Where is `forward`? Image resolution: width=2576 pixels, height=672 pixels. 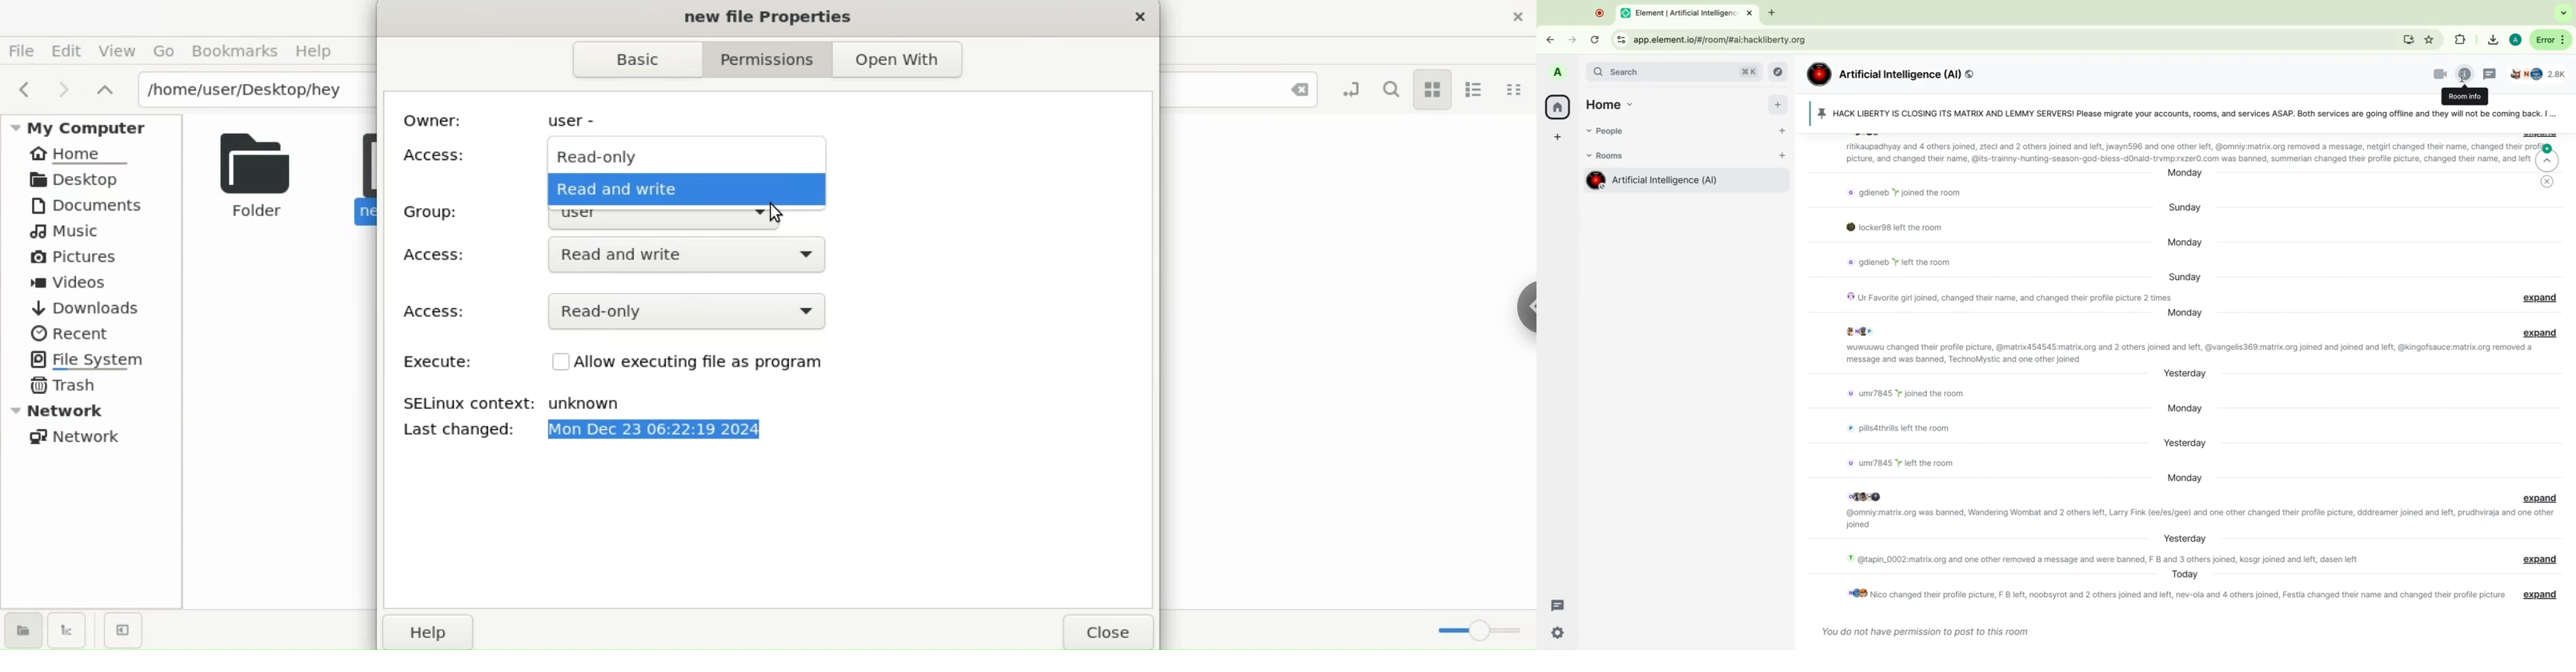
forward is located at coordinates (1571, 36).